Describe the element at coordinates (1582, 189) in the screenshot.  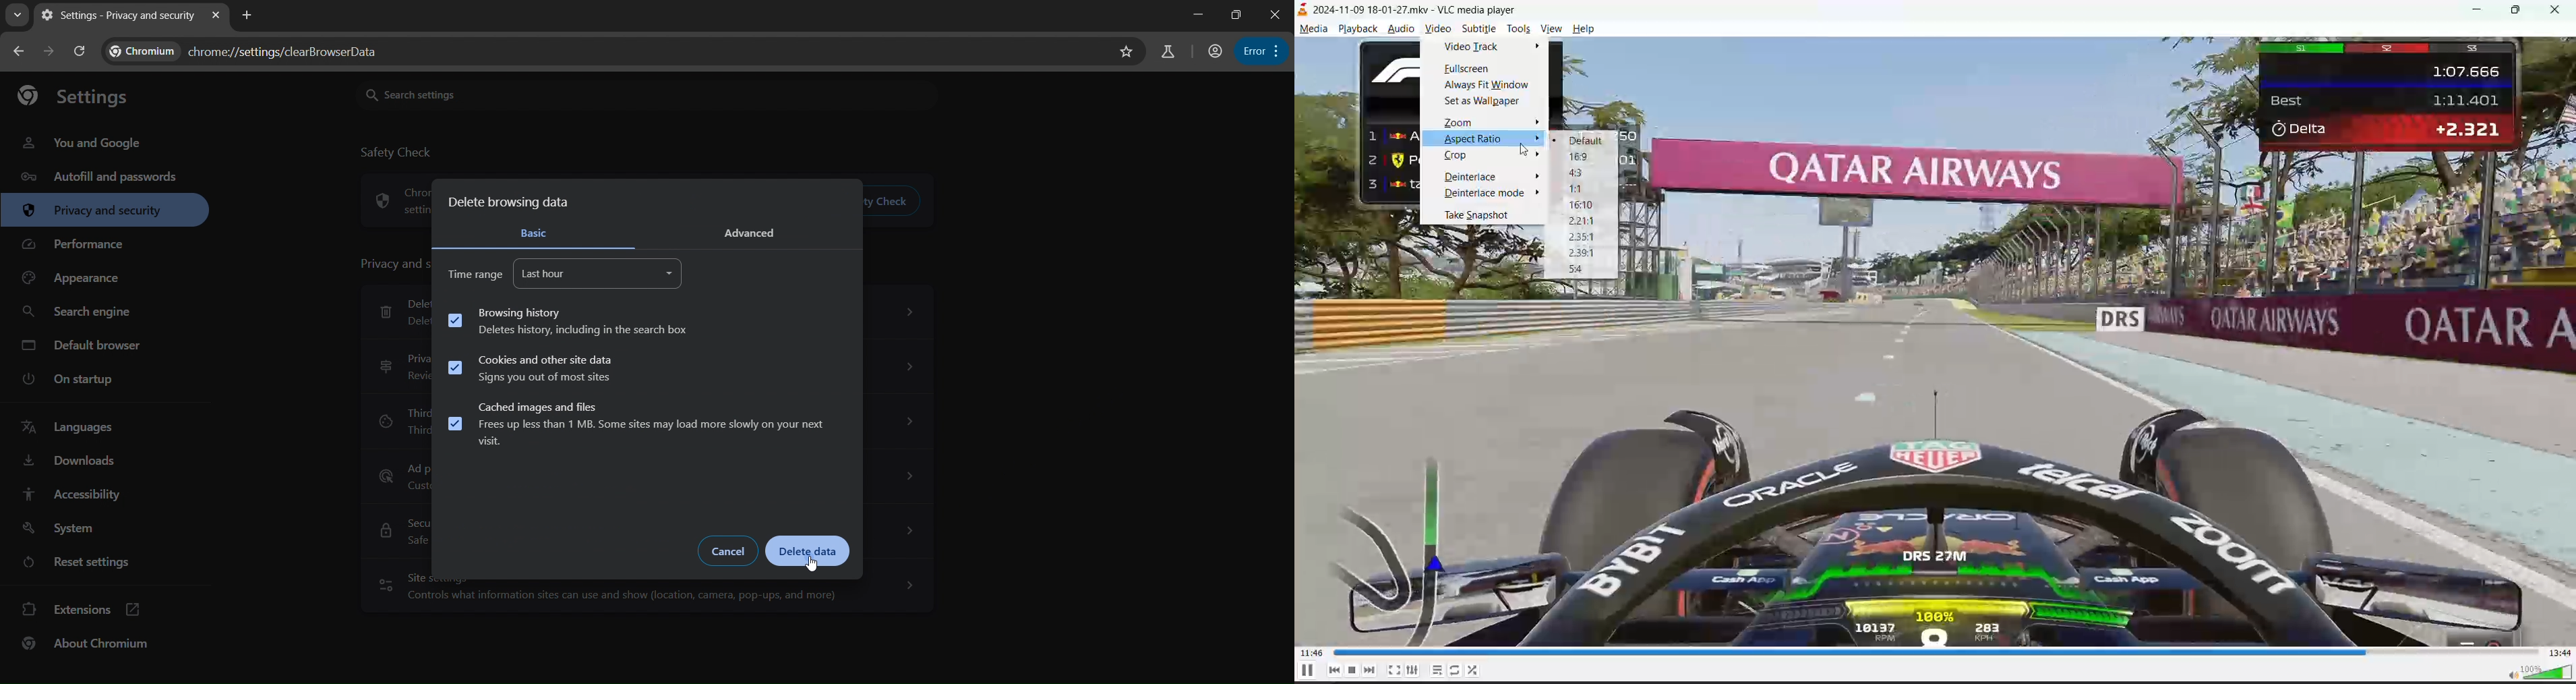
I see `1:1` at that location.